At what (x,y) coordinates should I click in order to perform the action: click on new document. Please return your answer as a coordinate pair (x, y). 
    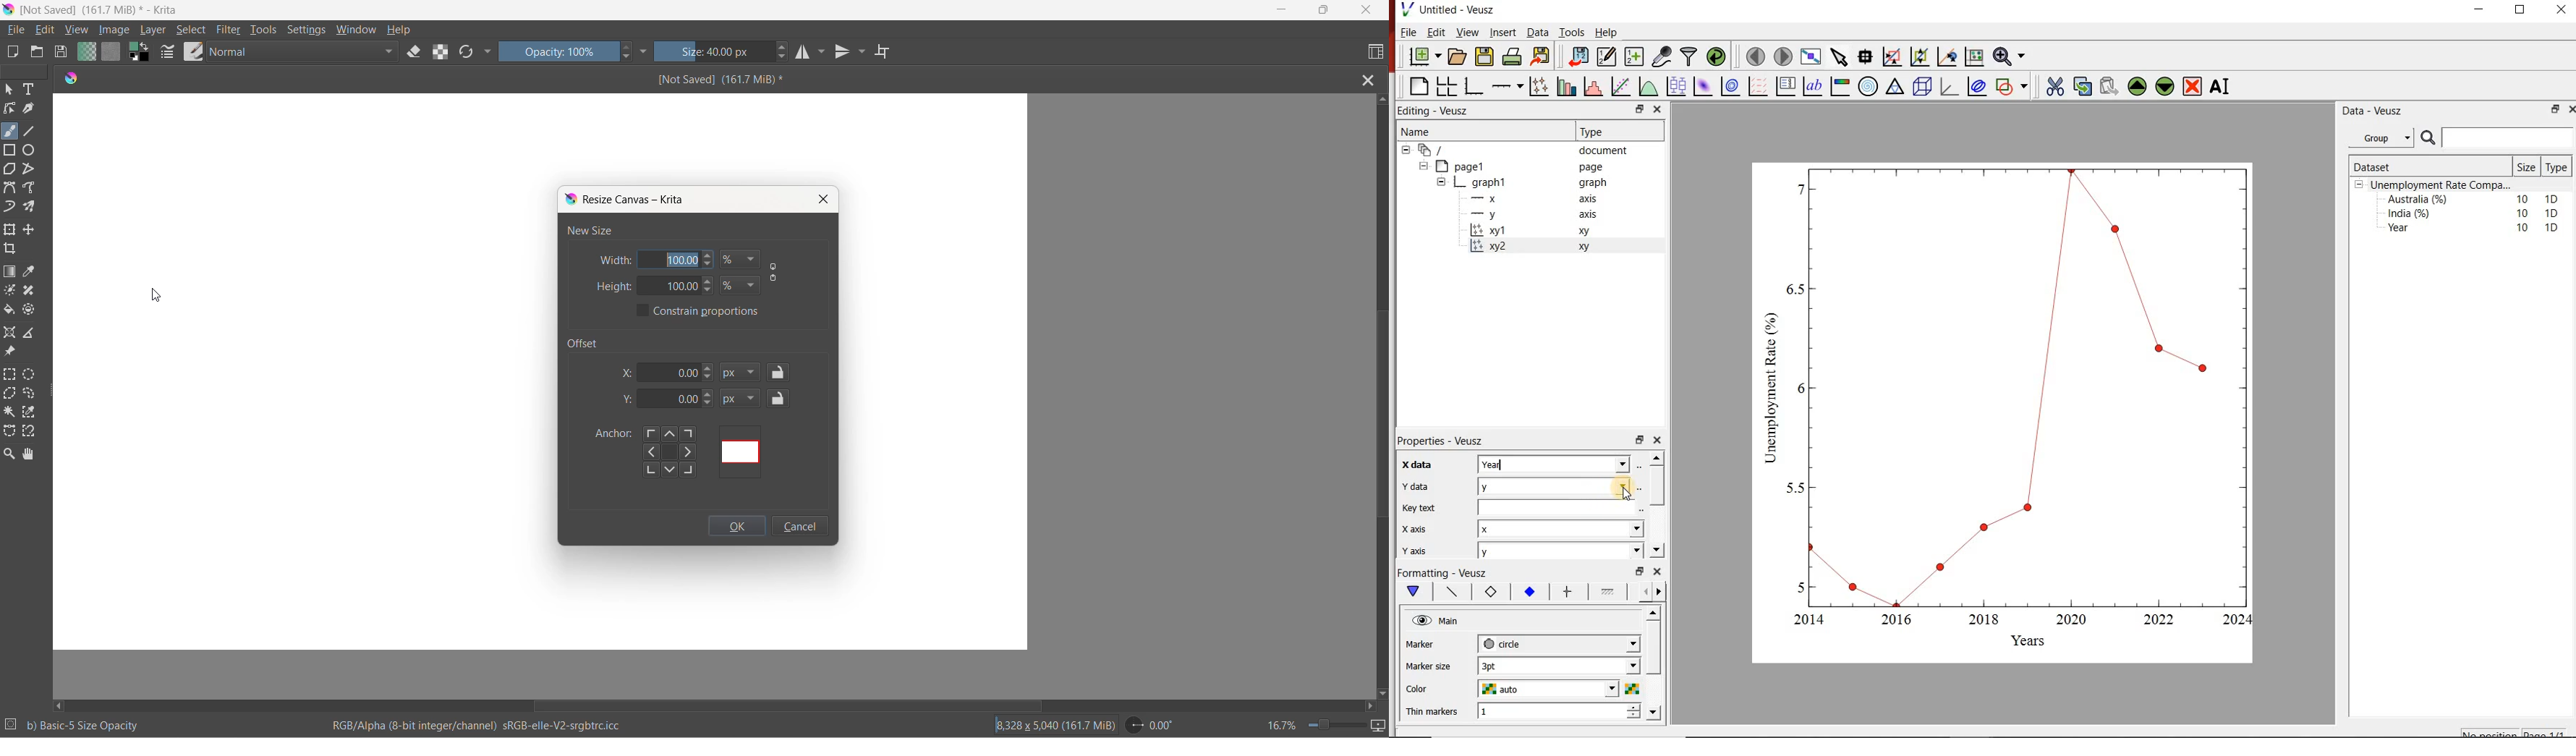
    Looking at the image, I should click on (1426, 56).